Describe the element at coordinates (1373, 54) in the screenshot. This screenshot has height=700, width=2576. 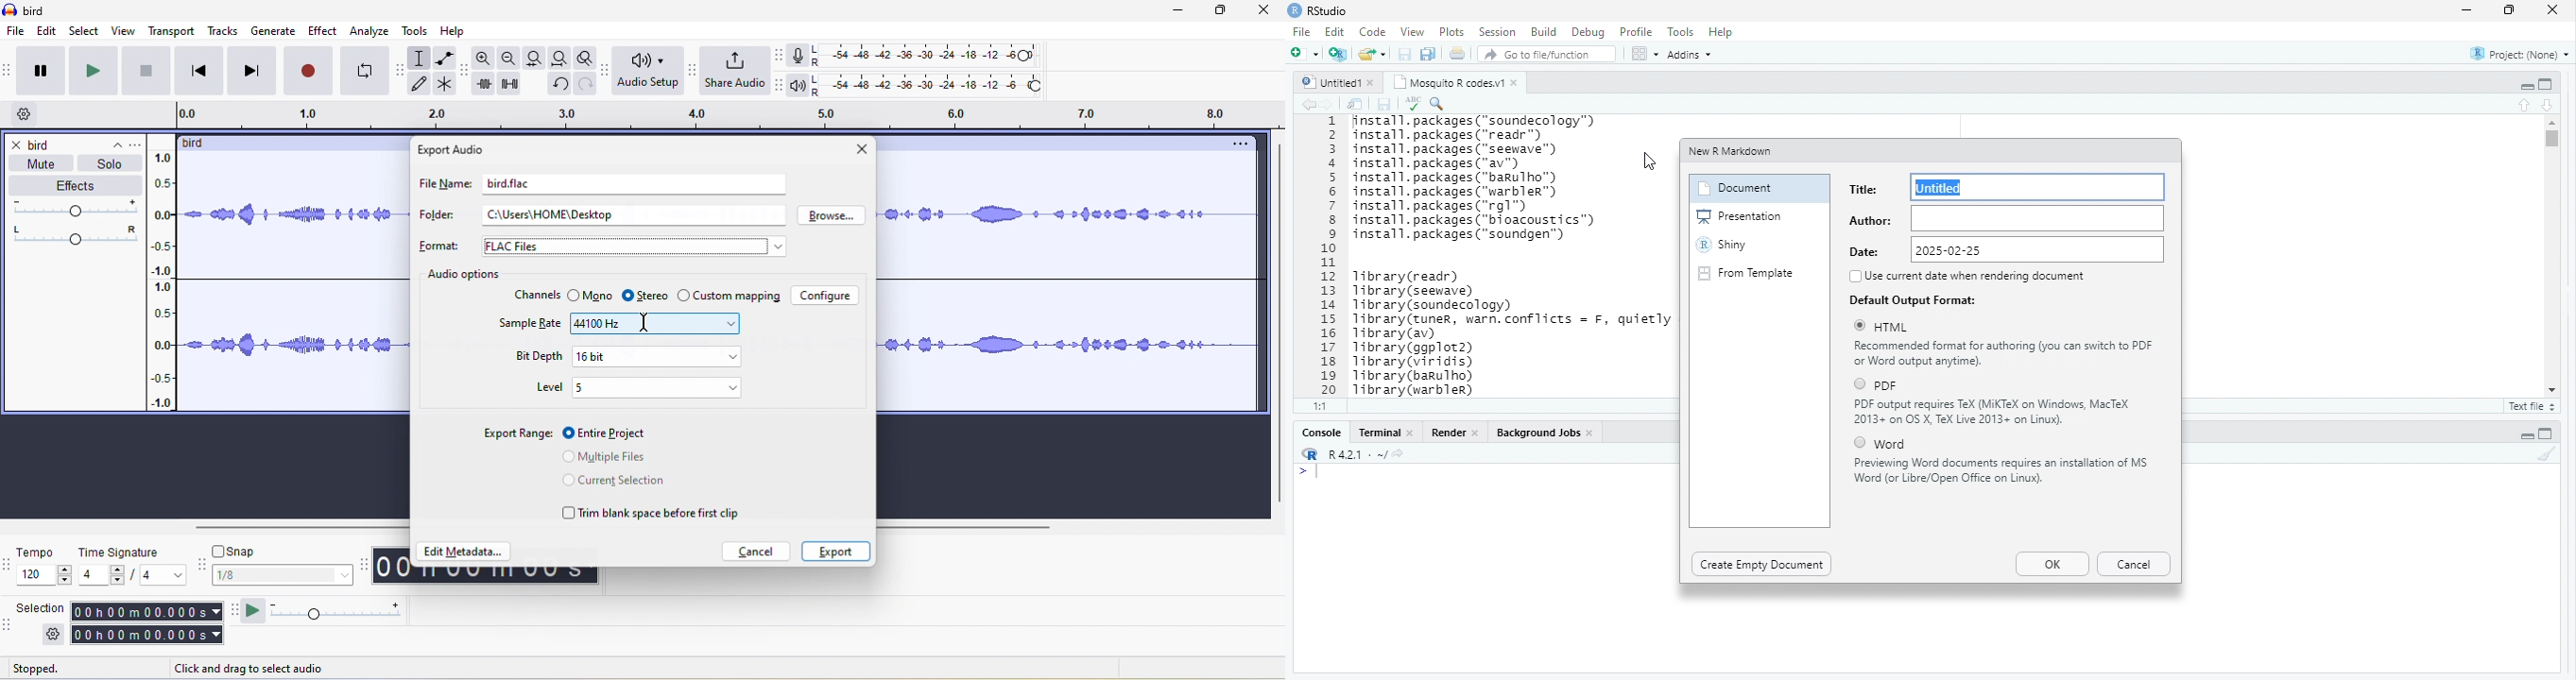
I see `share` at that location.